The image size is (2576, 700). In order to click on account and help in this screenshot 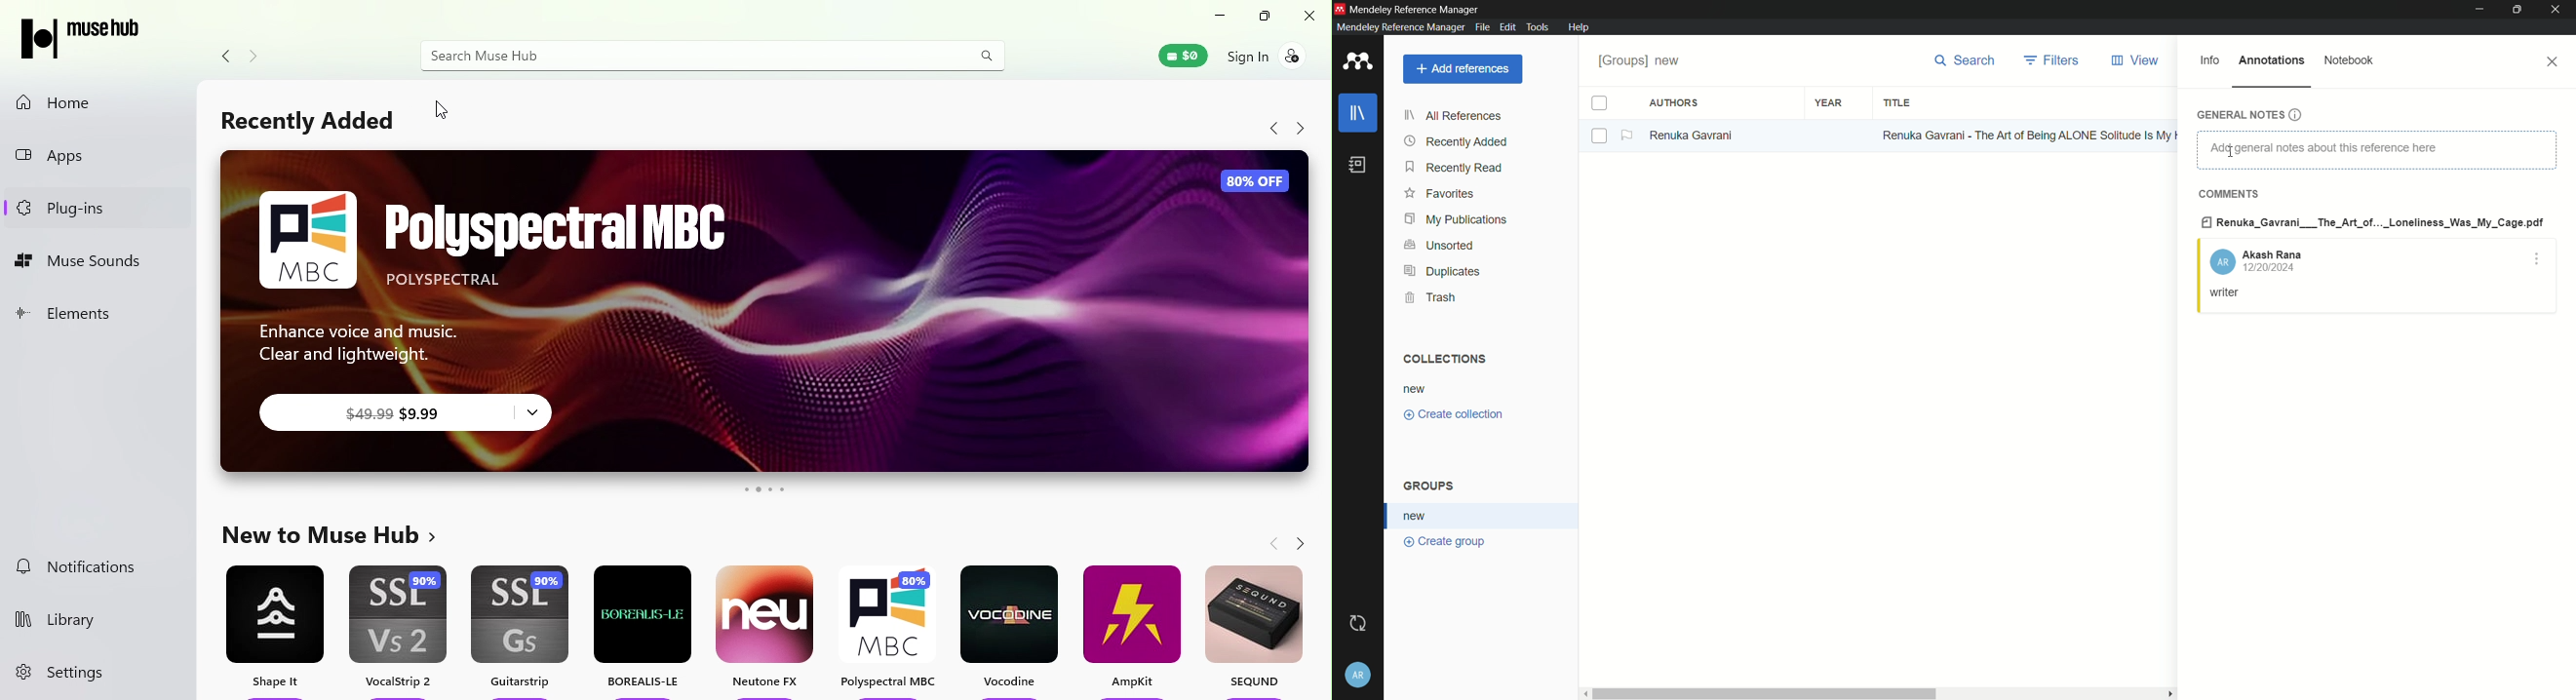, I will do `click(1359, 675)`.